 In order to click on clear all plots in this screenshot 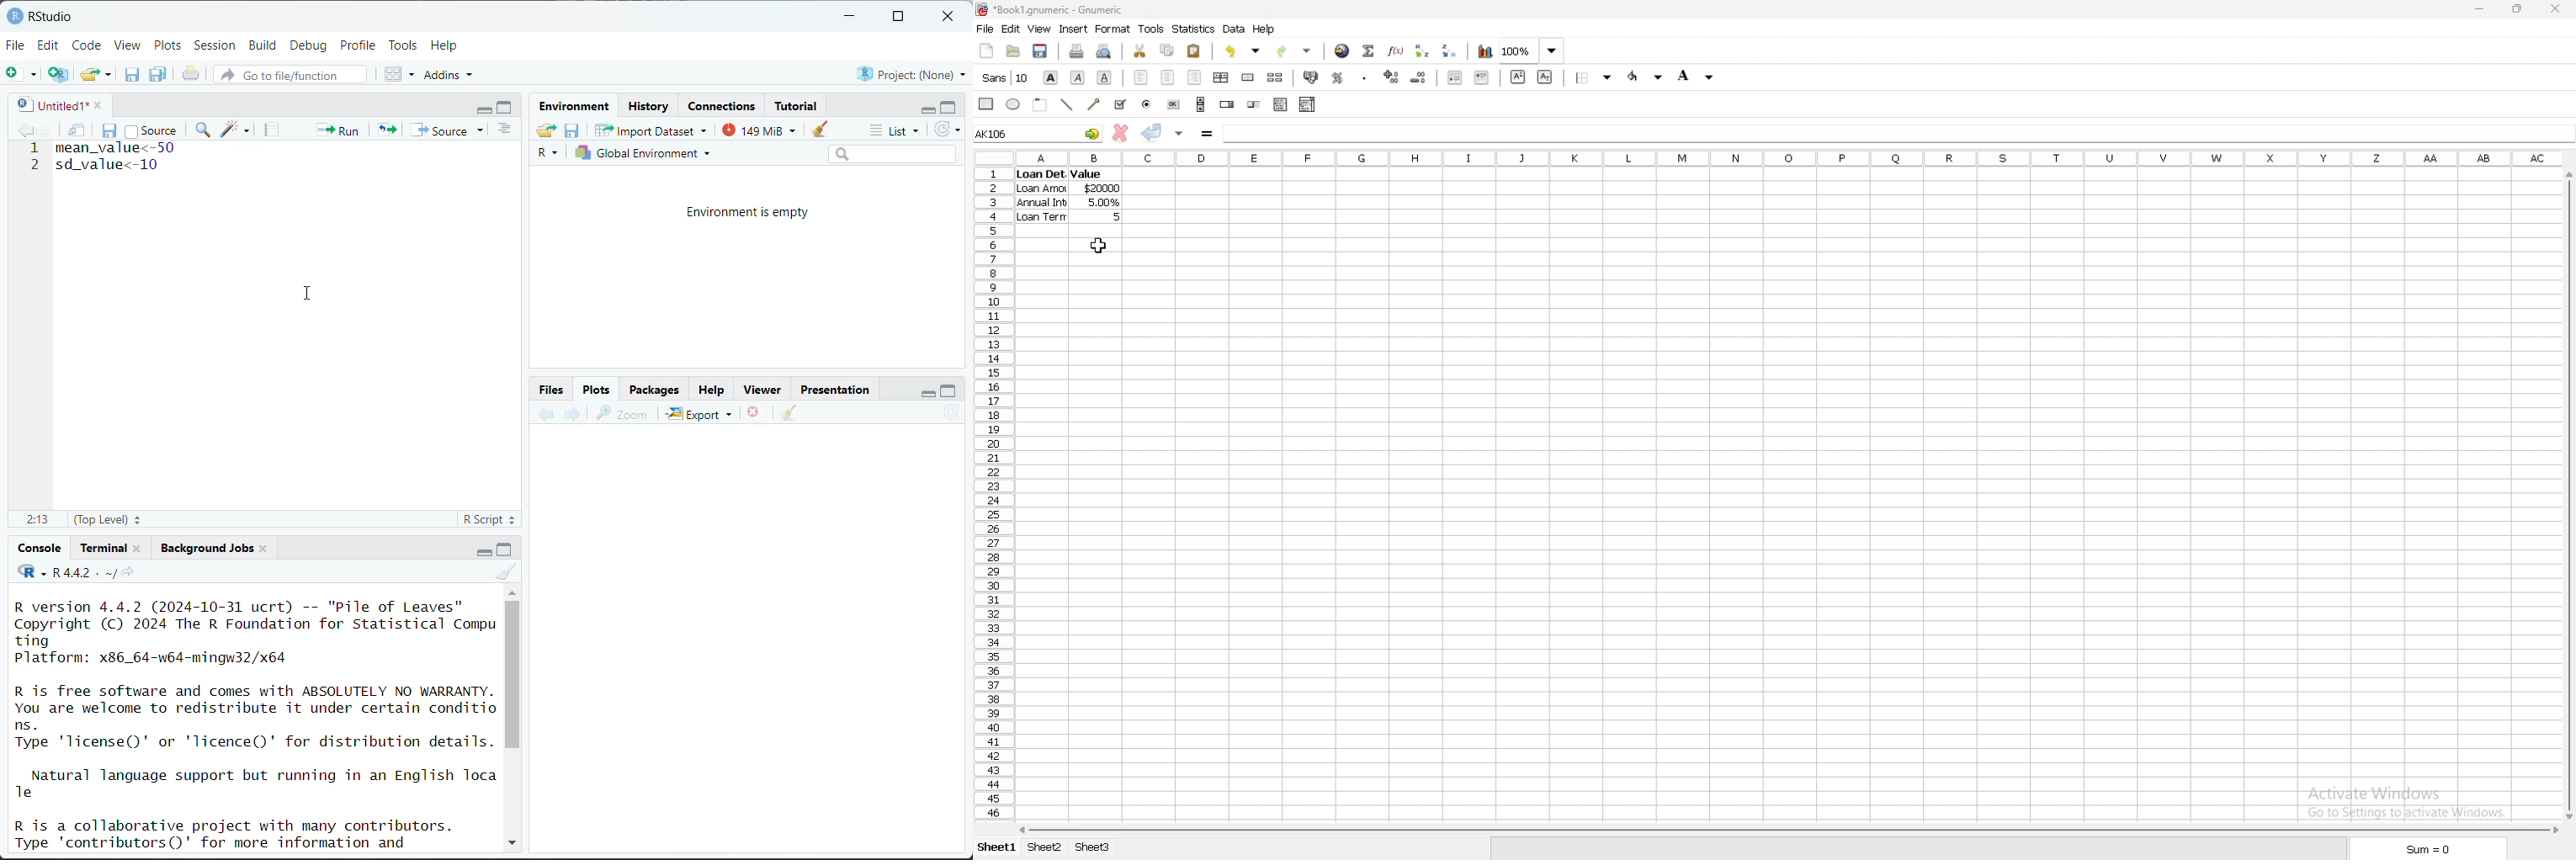, I will do `click(789, 413)`.